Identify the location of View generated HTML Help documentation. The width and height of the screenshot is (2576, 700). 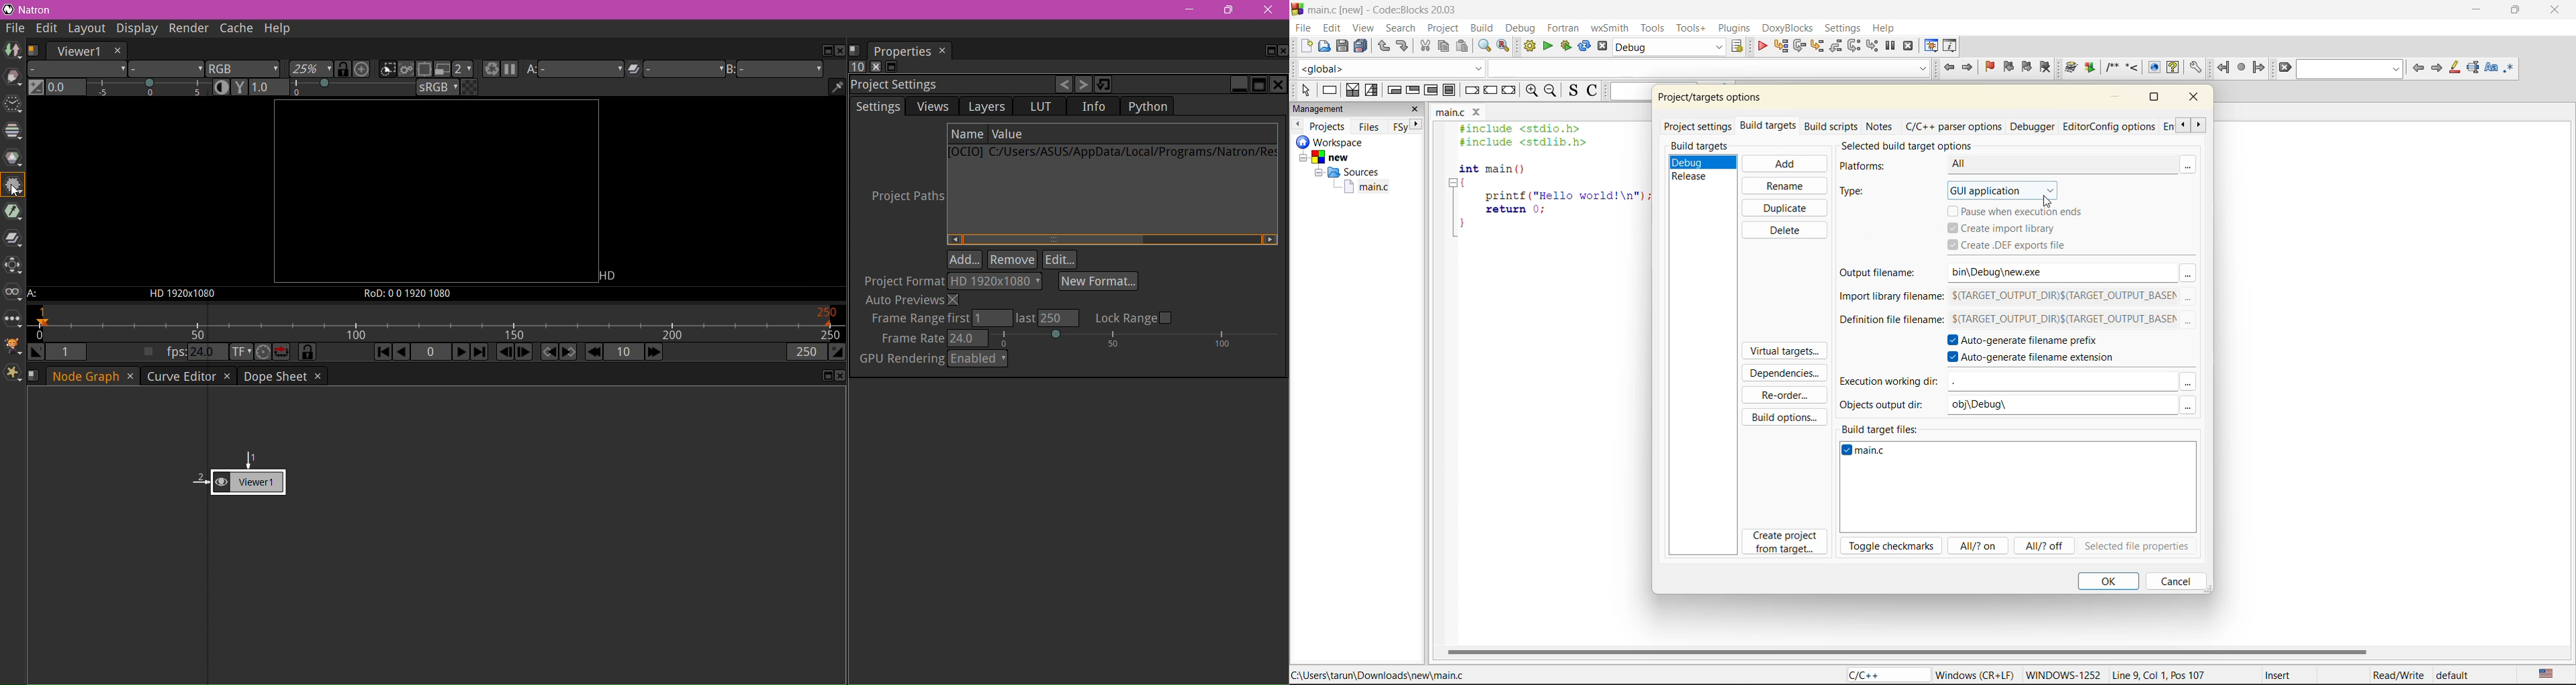
(2173, 66).